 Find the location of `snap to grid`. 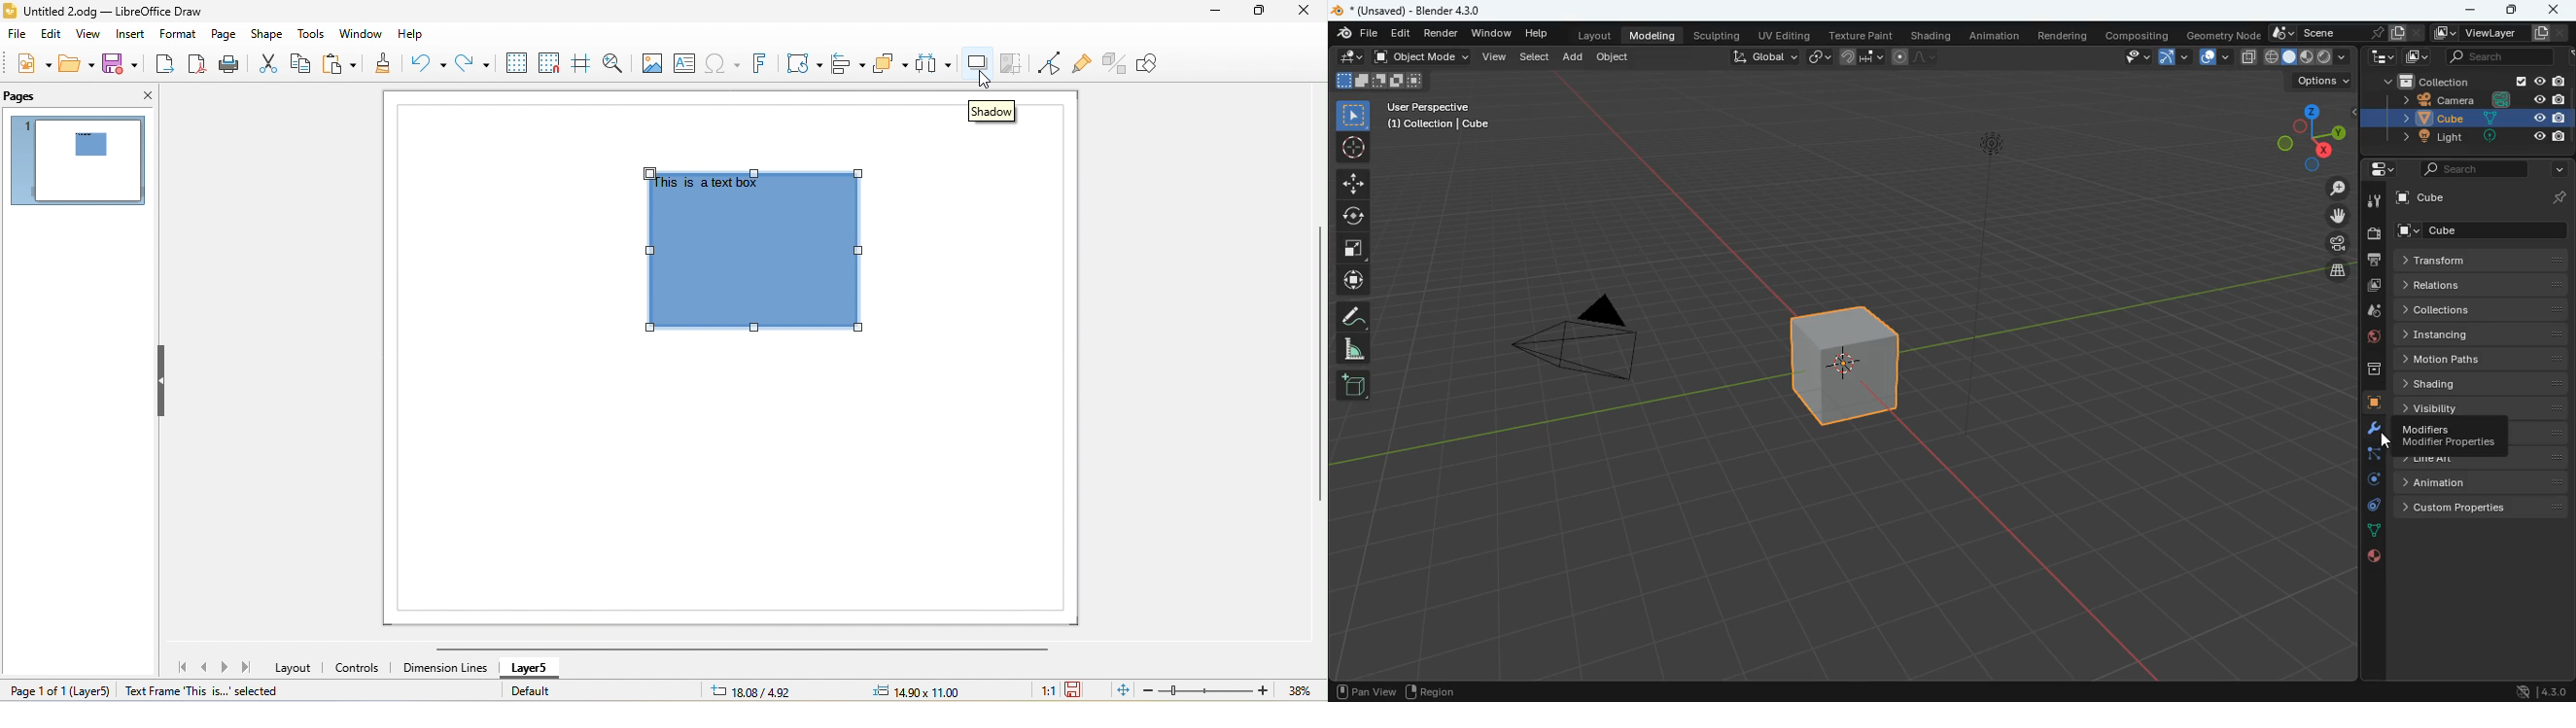

snap to grid is located at coordinates (548, 63).